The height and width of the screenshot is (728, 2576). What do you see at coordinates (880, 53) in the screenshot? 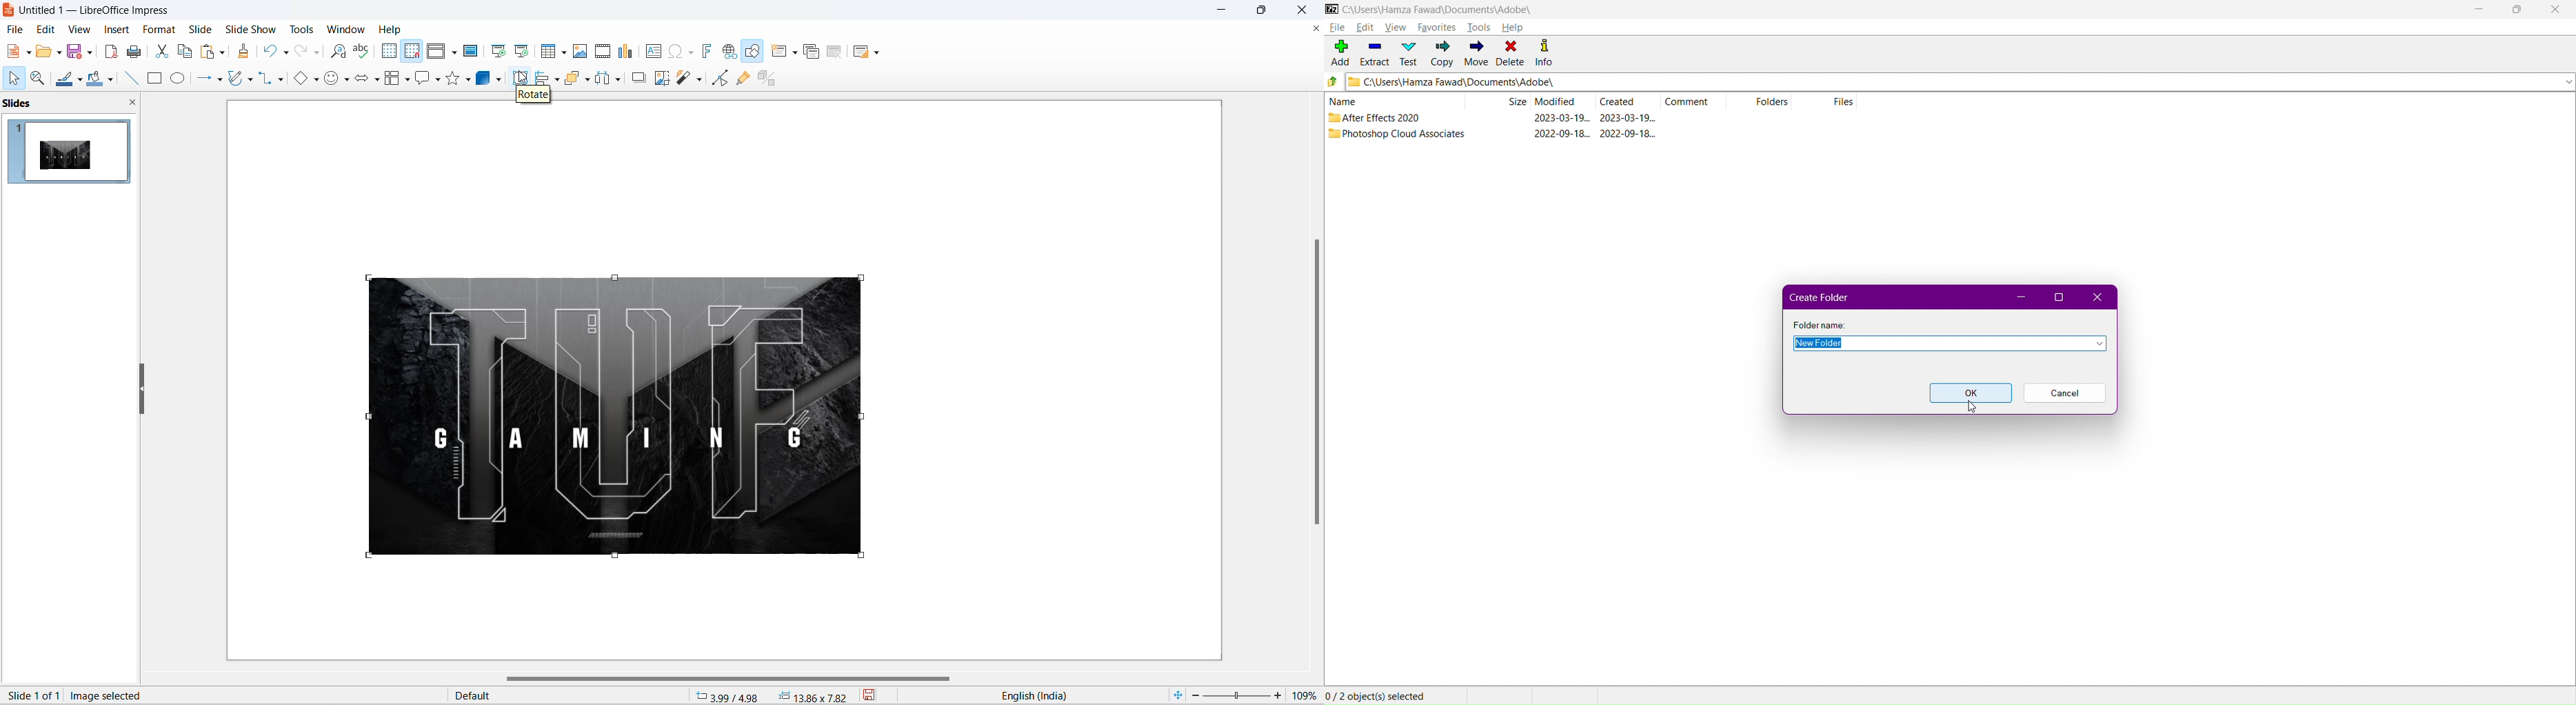
I see `Slide layout options` at bounding box center [880, 53].